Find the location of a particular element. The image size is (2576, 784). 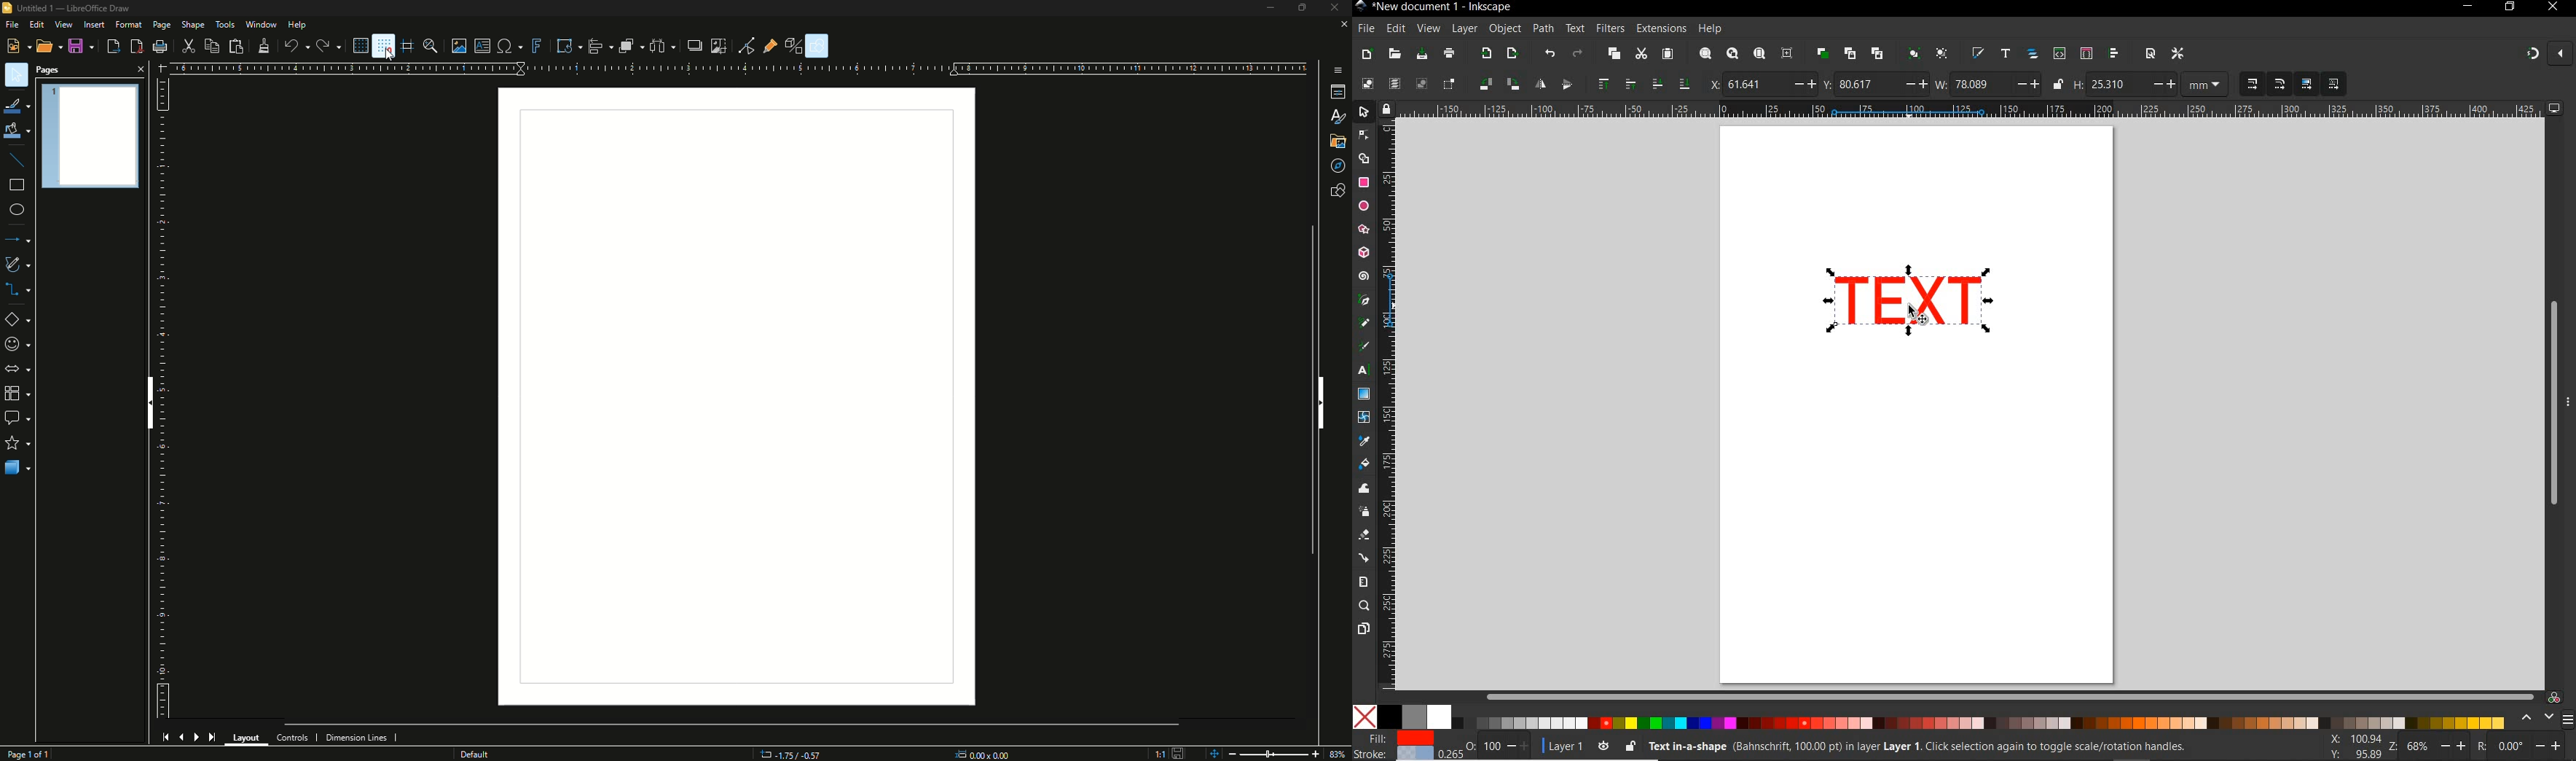

print is located at coordinates (1448, 55).